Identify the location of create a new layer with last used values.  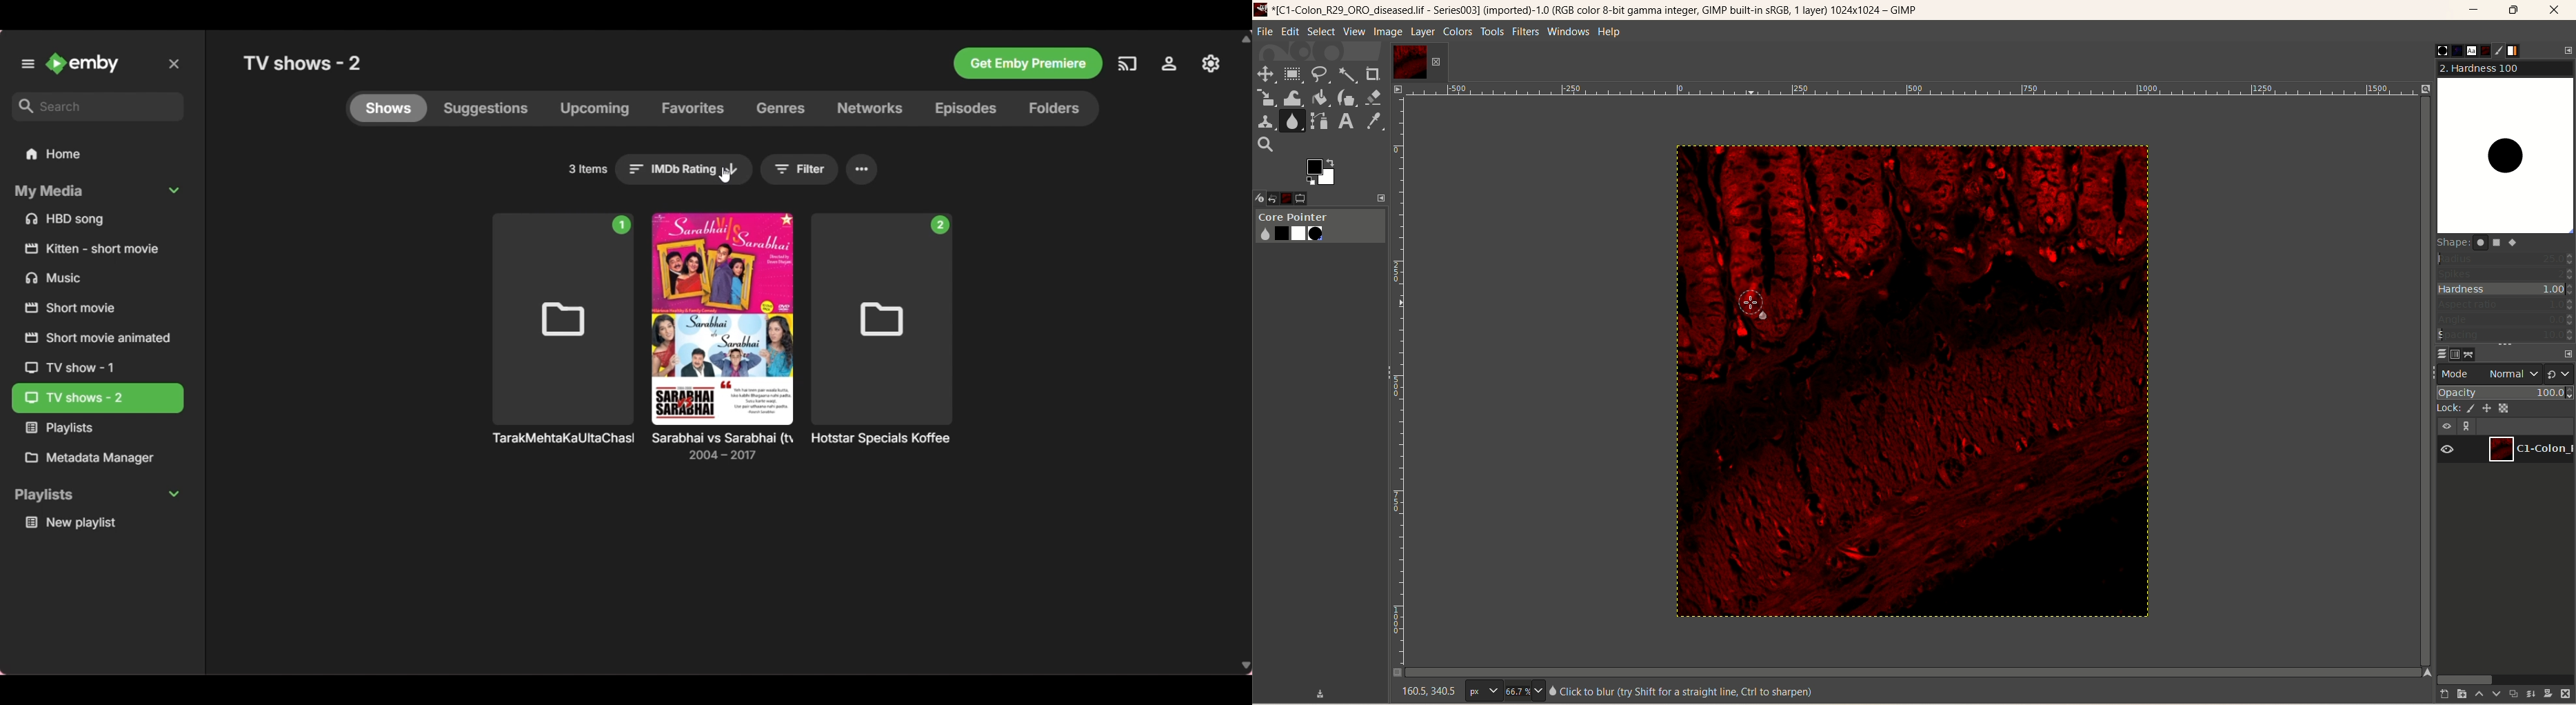
(2437, 695).